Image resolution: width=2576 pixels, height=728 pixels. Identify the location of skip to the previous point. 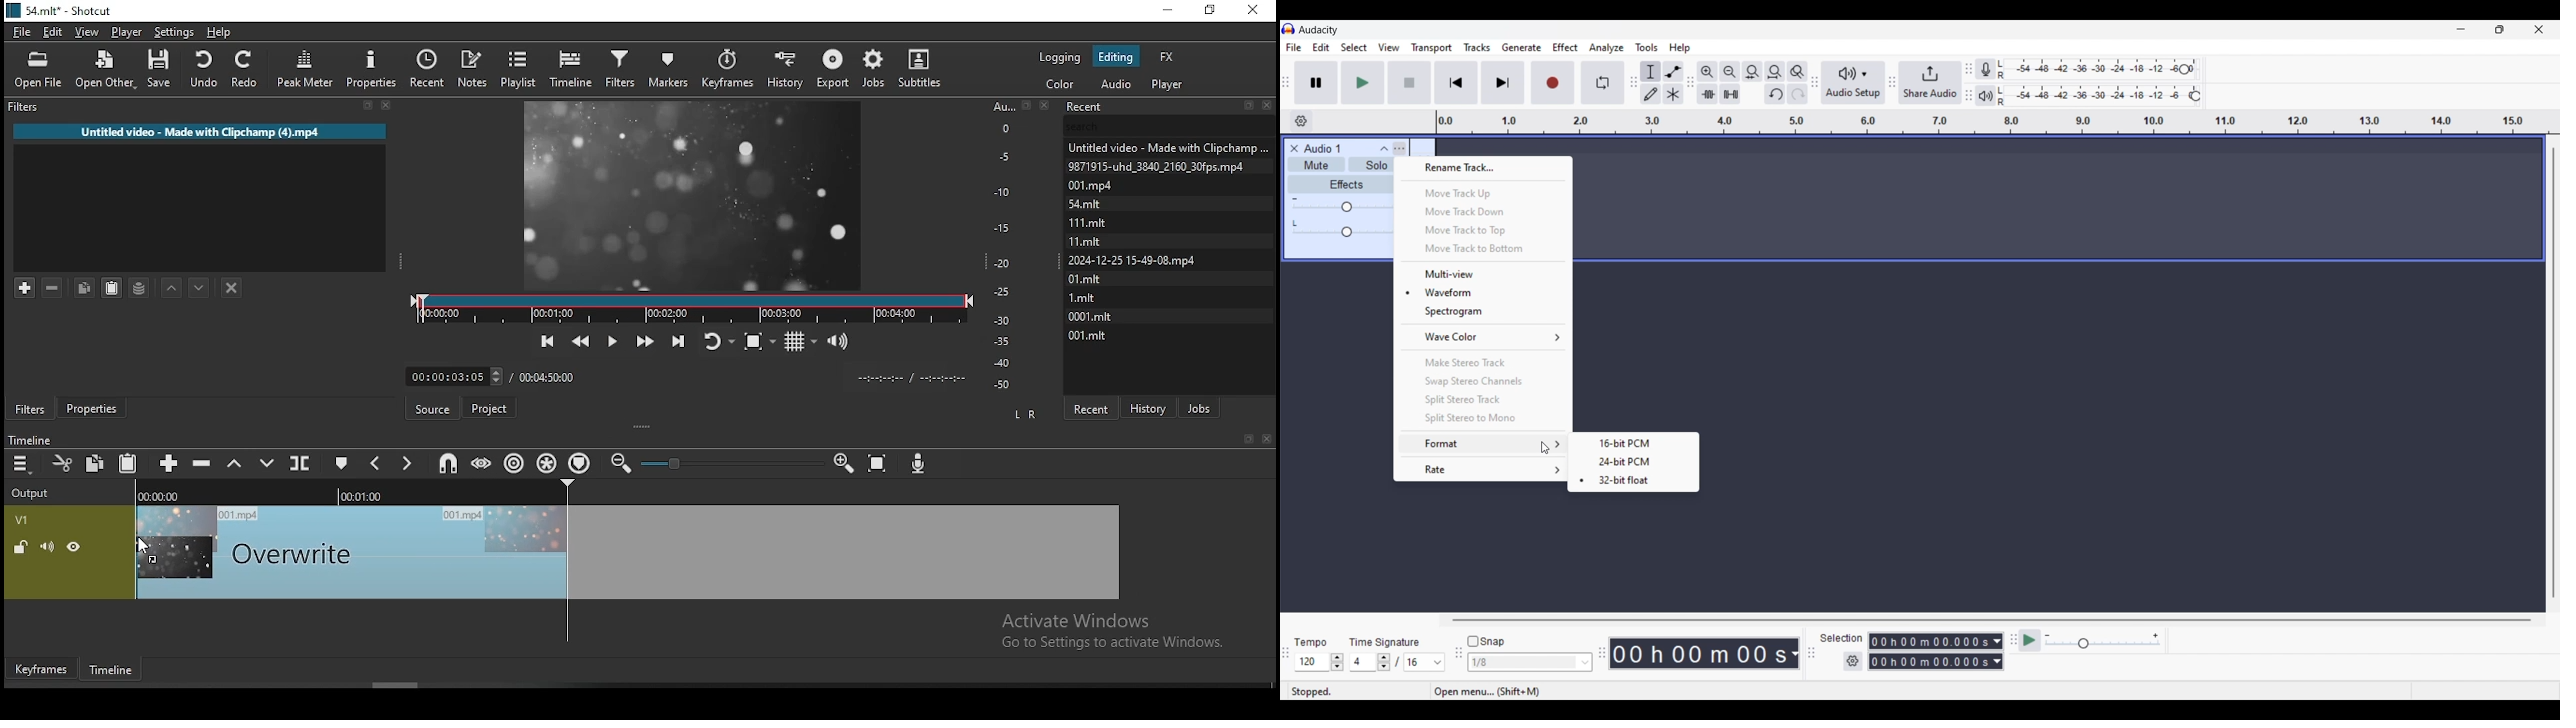
(547, 339).